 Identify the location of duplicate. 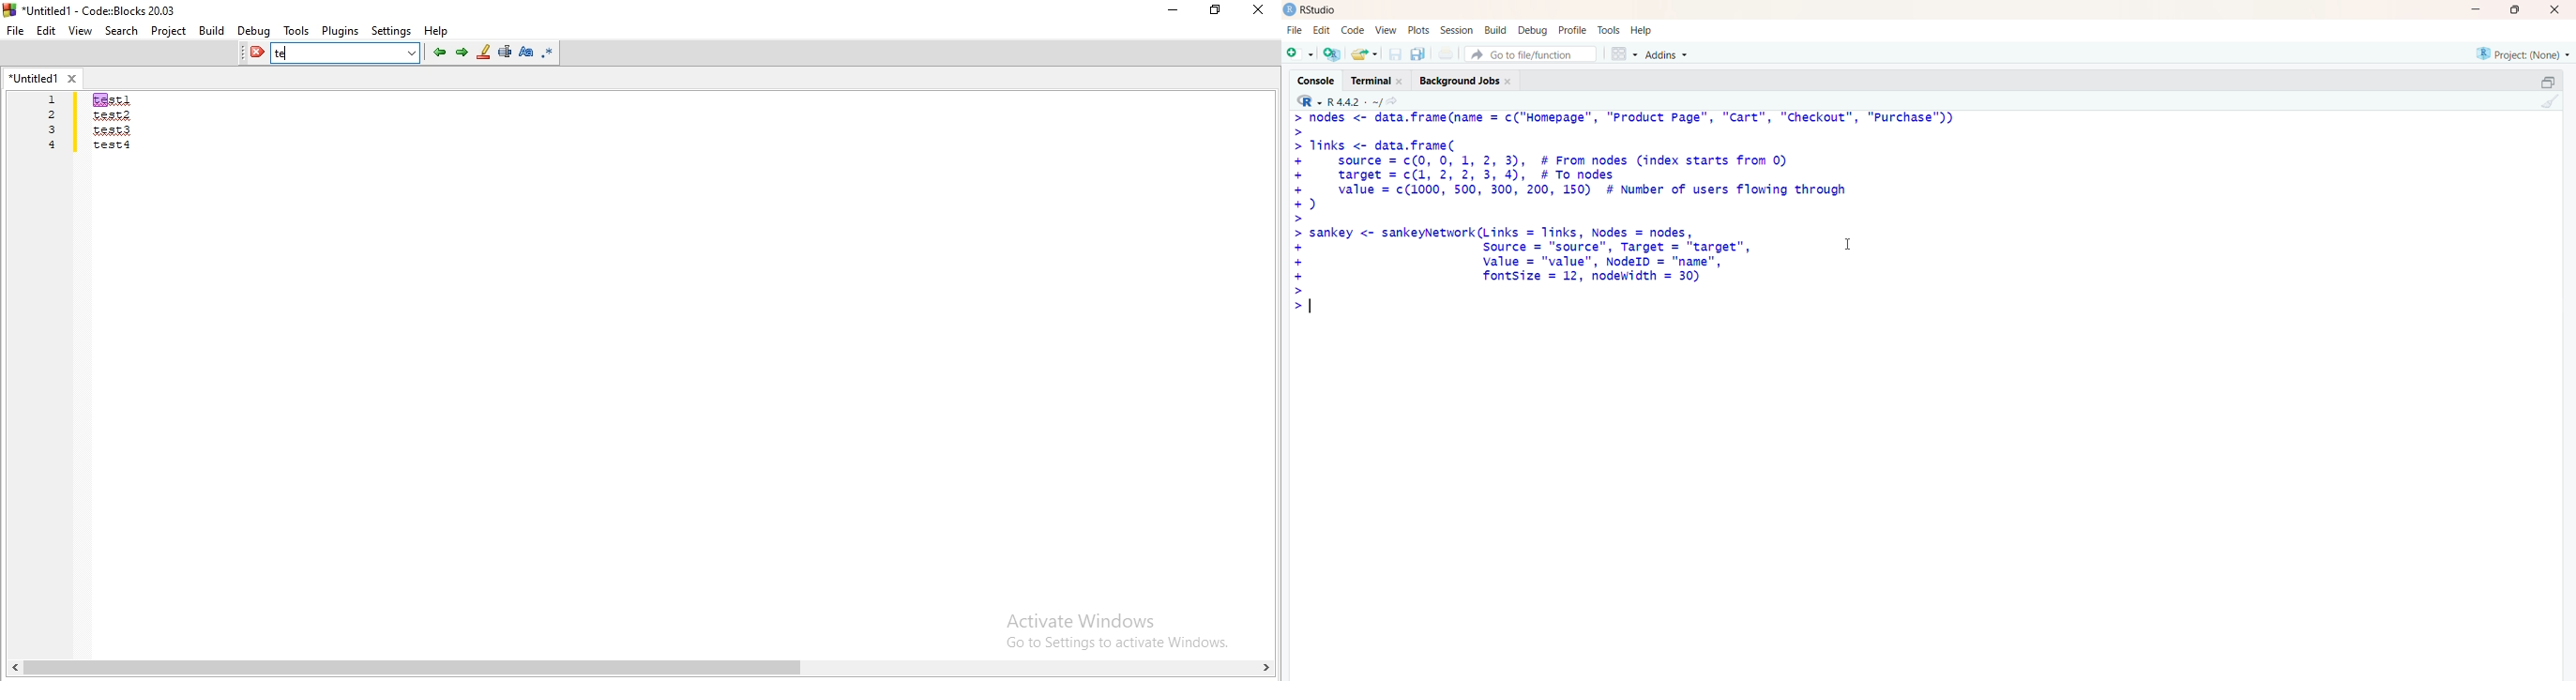
(1419, 54).